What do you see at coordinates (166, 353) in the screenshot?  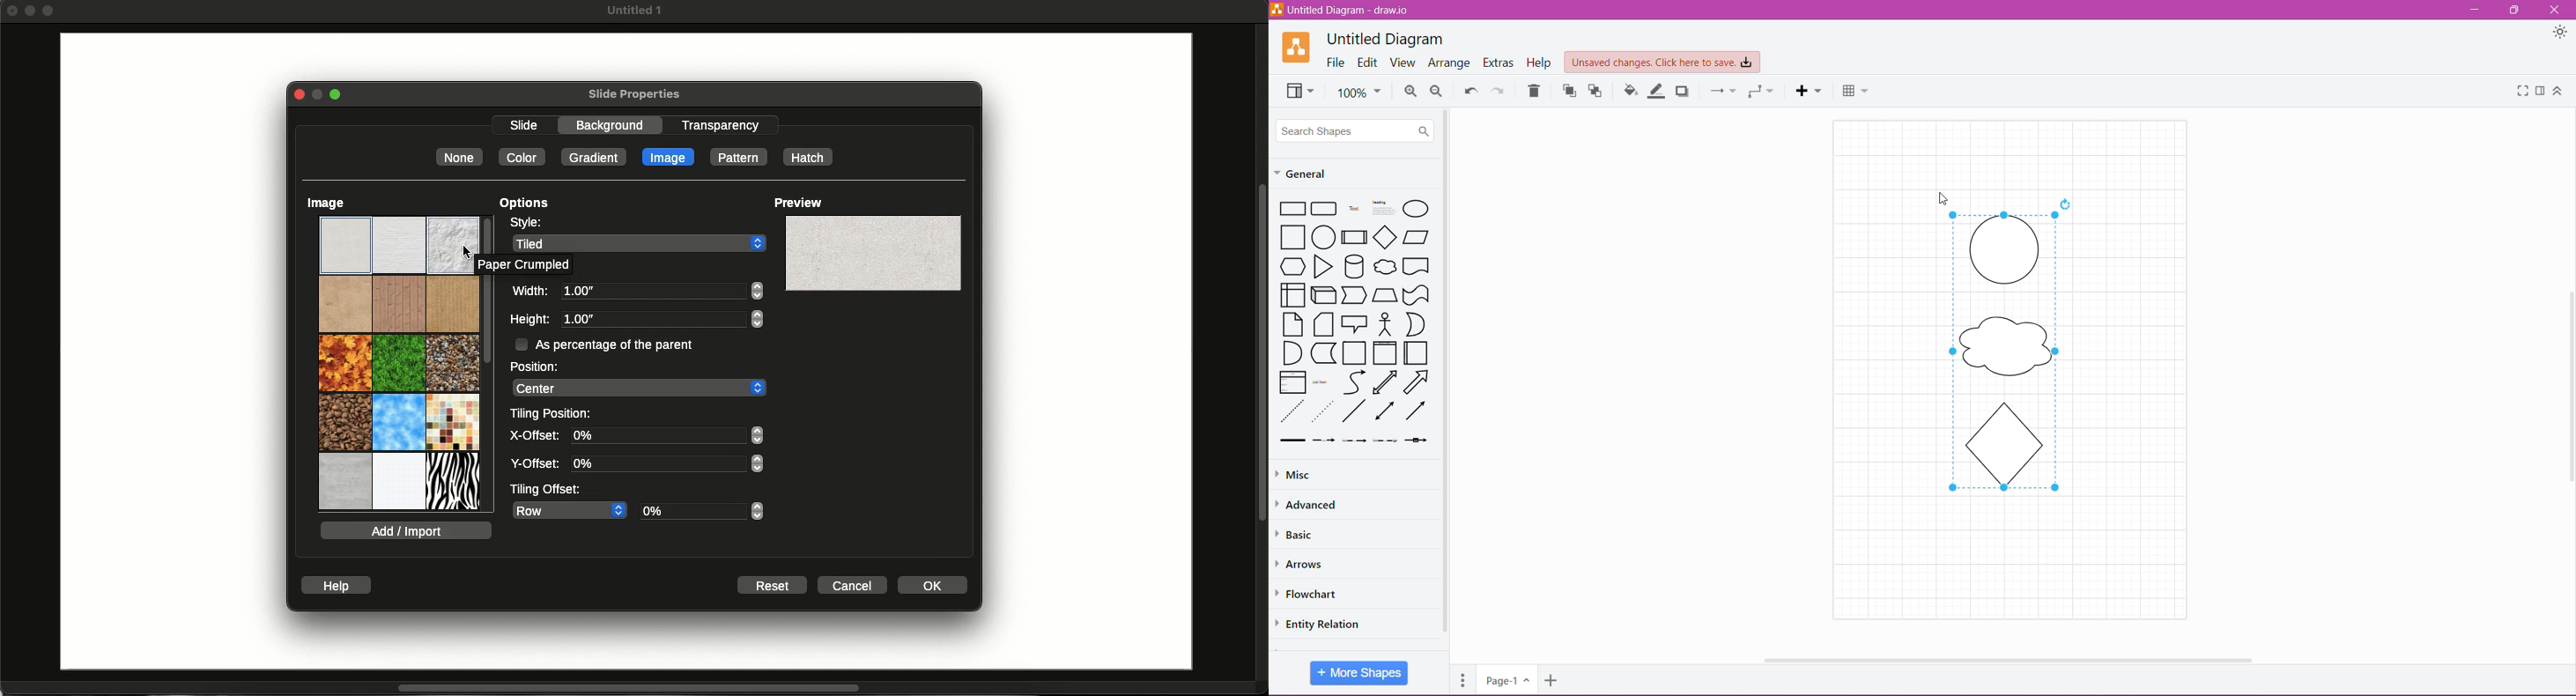 I see `Slide` at bounding box center [166, 353].